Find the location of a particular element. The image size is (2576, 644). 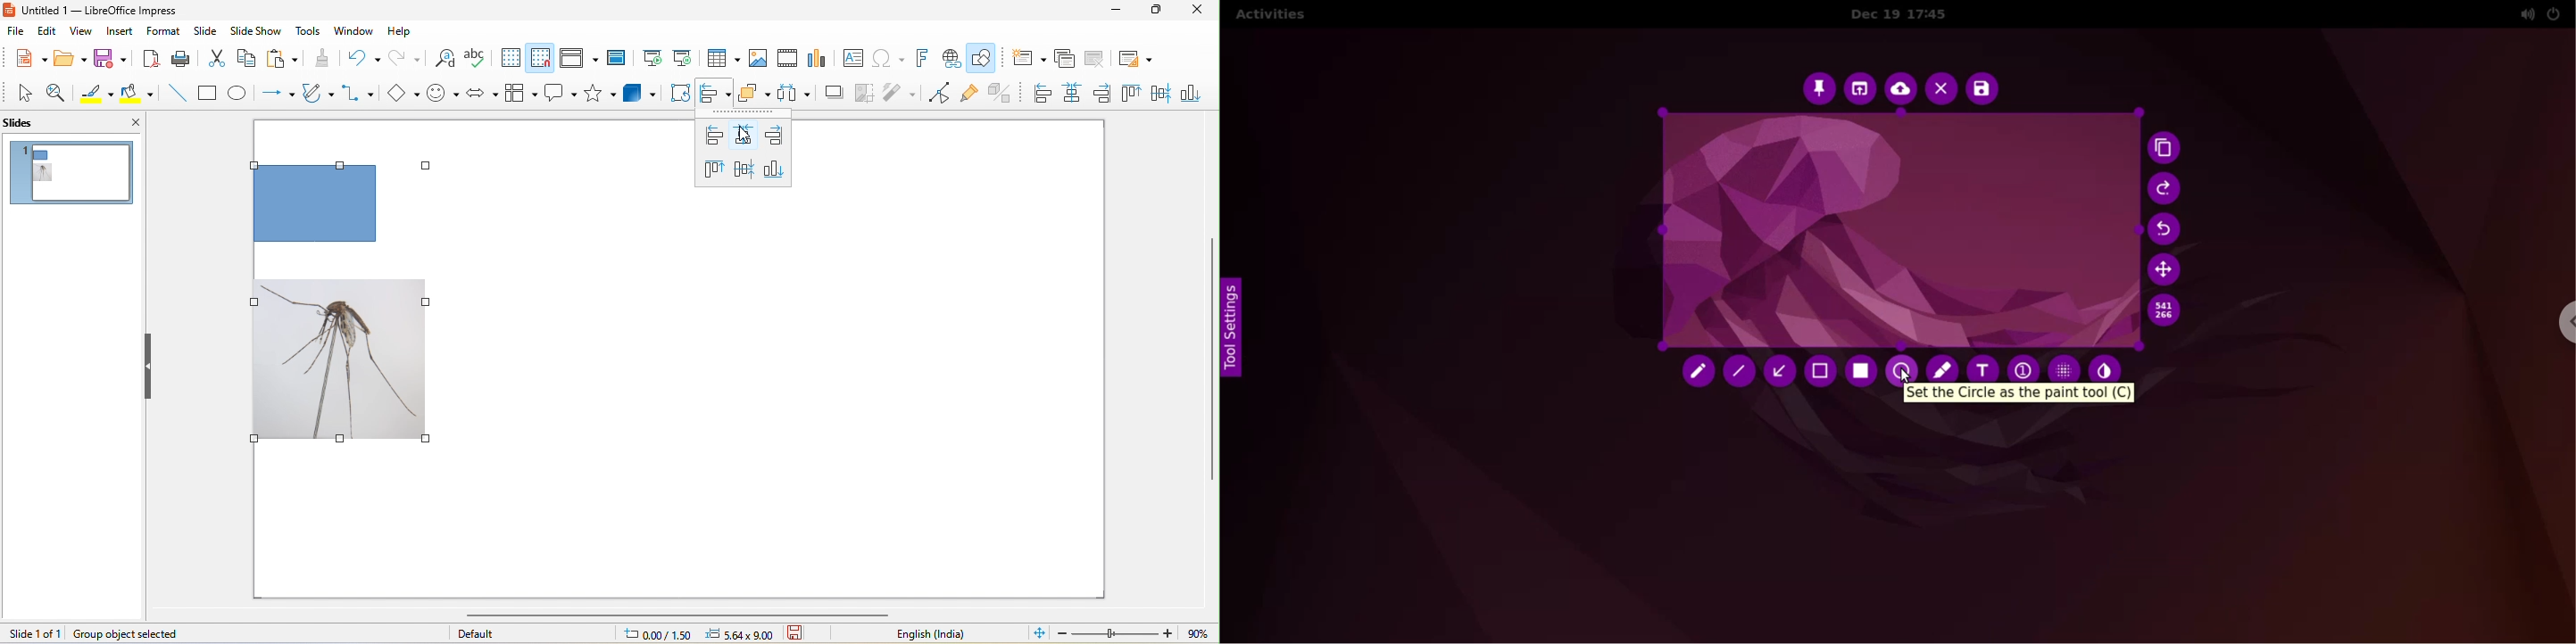

centered is located at coordinates (744, 135).